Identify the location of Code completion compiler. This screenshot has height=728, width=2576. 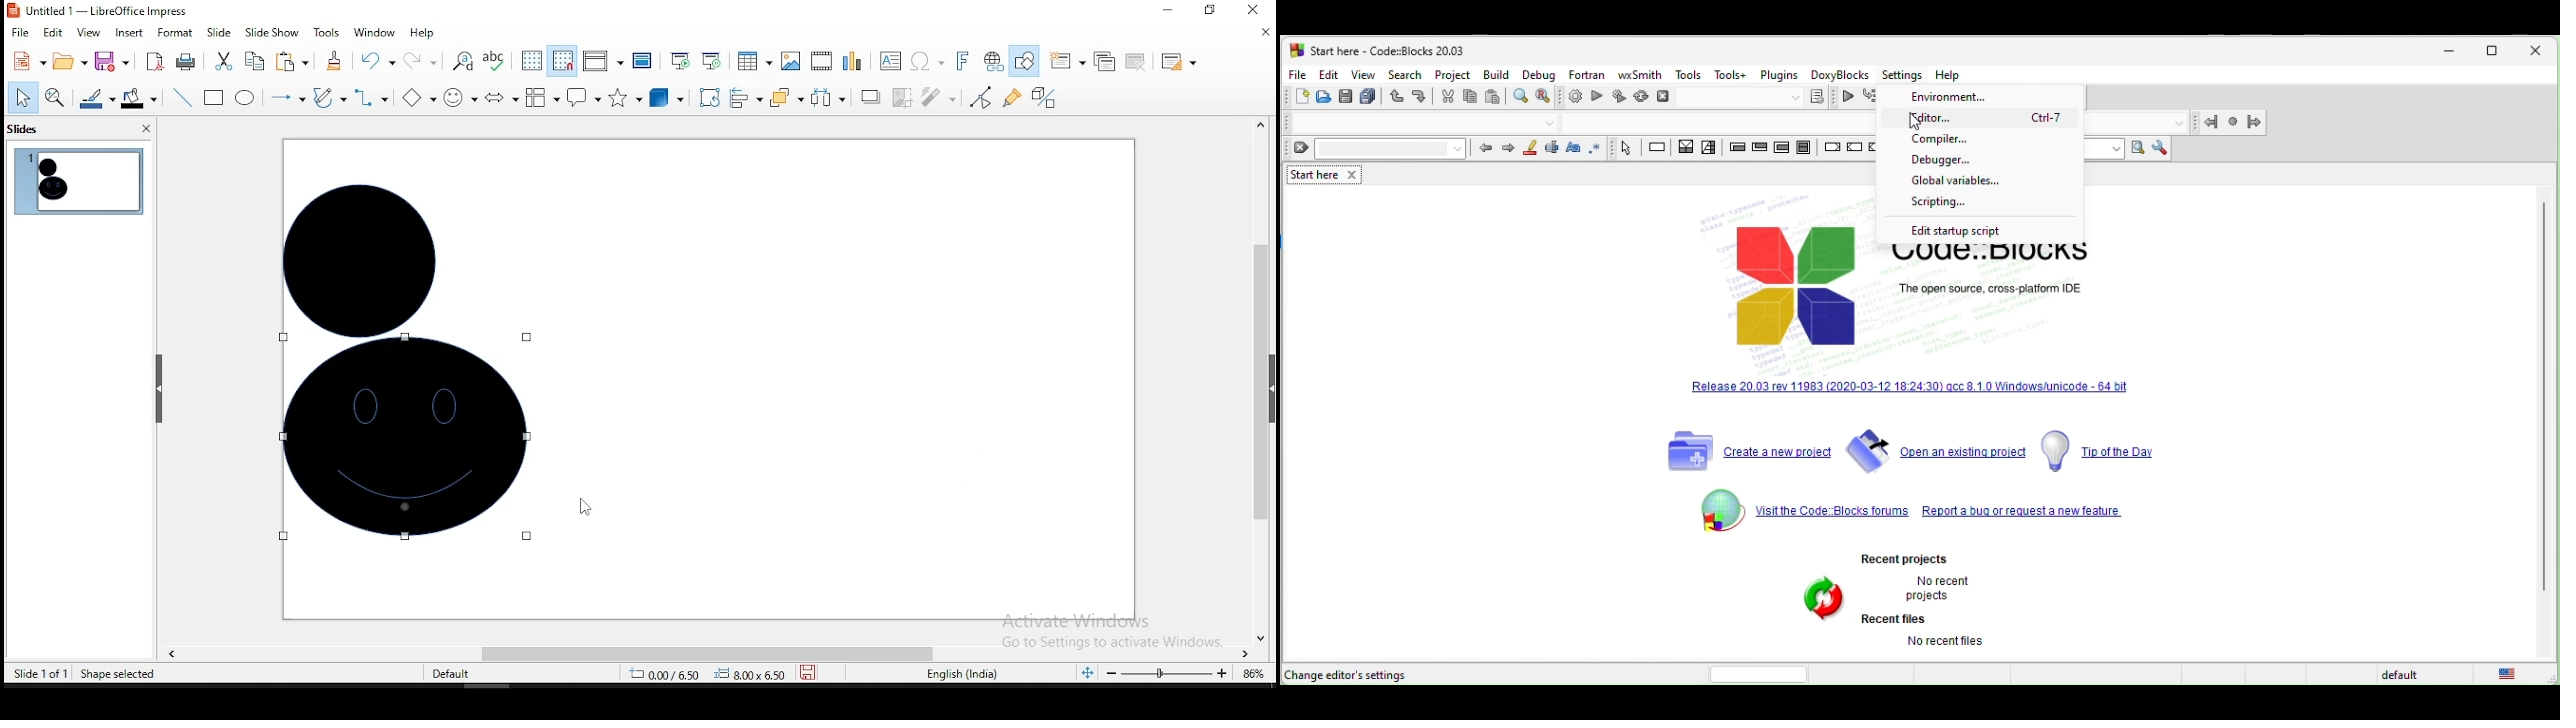
(1576, 123).